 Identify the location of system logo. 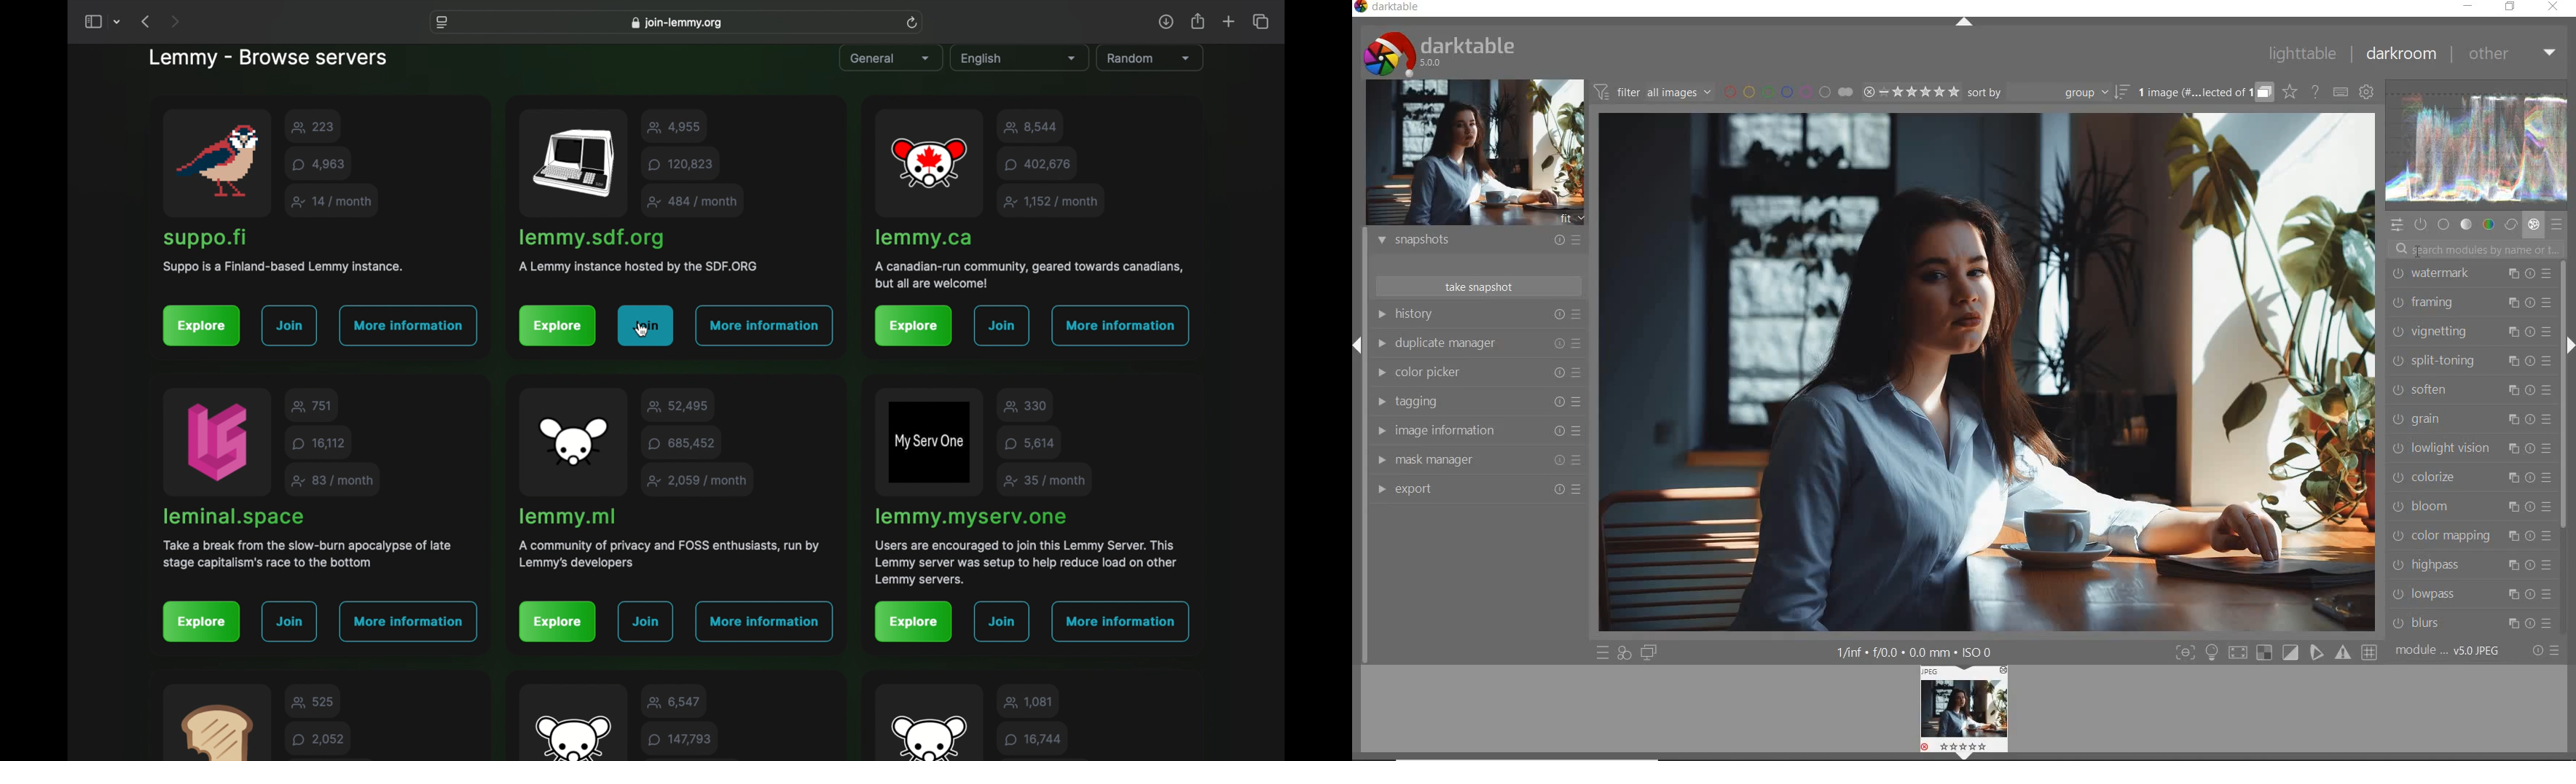
(1441, 53).